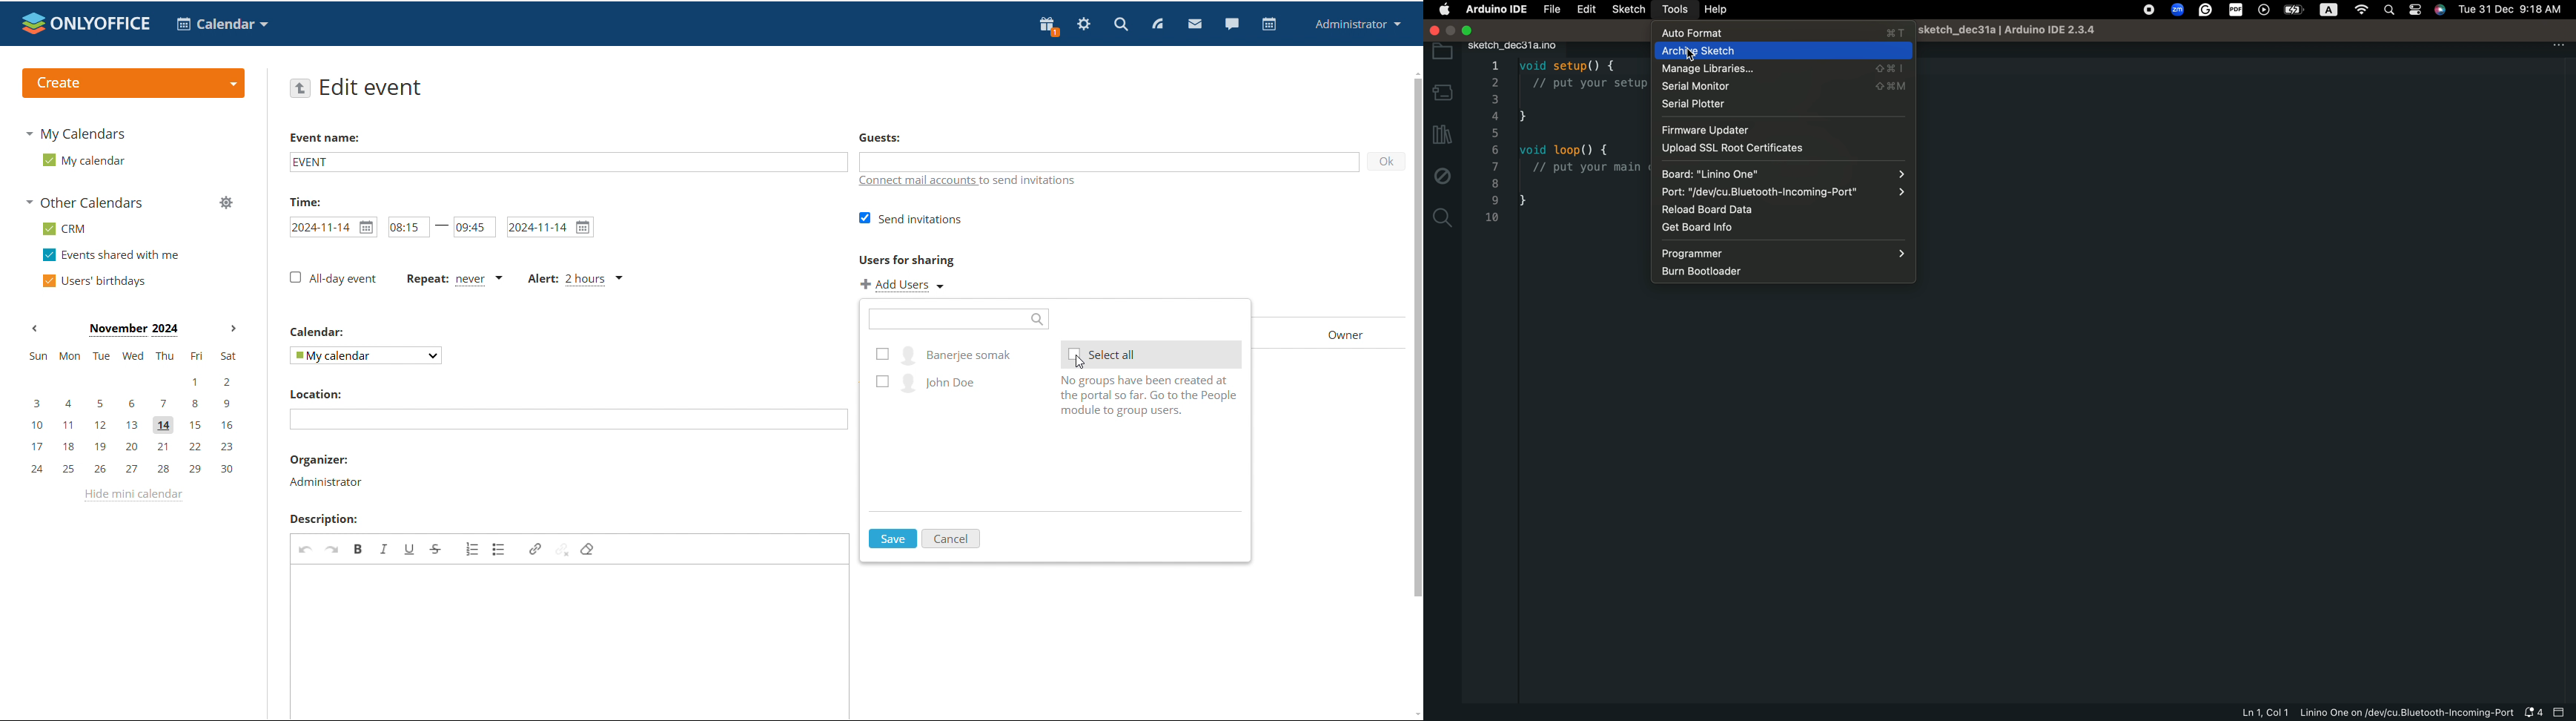 This screenshot has width=2576, height=728. What do you see at coordinates (302, 201) in the screenshot?
I see `time` at bounding box center [302, 201].